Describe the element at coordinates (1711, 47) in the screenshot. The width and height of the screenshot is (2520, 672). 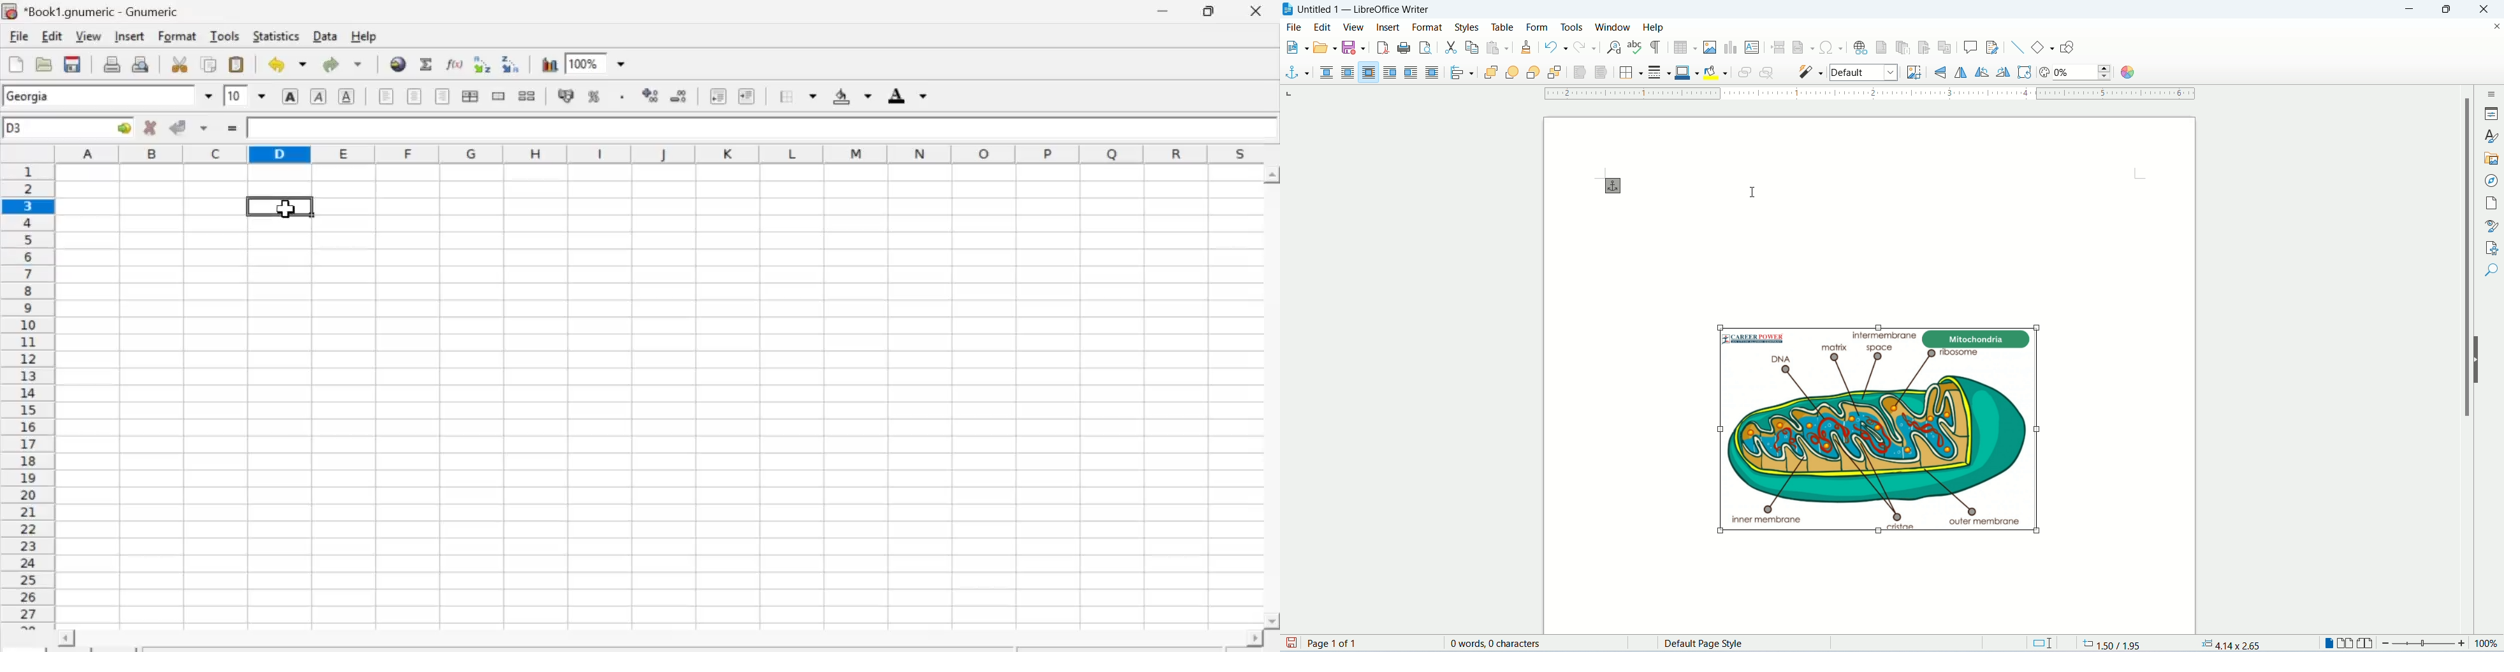
I see `insert image` at that location.